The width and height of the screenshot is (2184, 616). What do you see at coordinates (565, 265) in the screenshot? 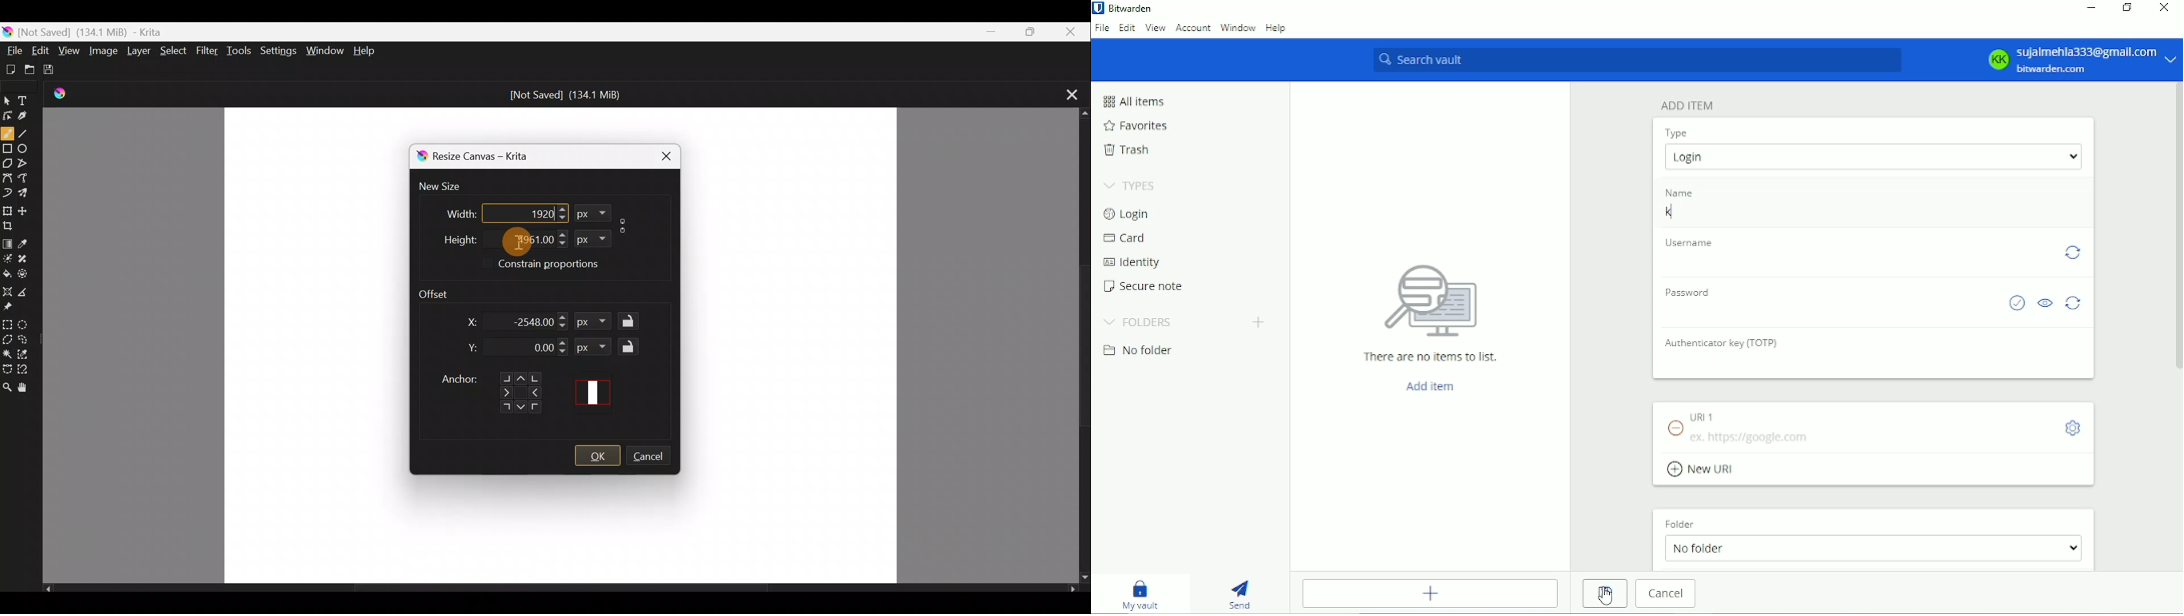
I see `Constrain proportions` at bounding box center [565, 265].